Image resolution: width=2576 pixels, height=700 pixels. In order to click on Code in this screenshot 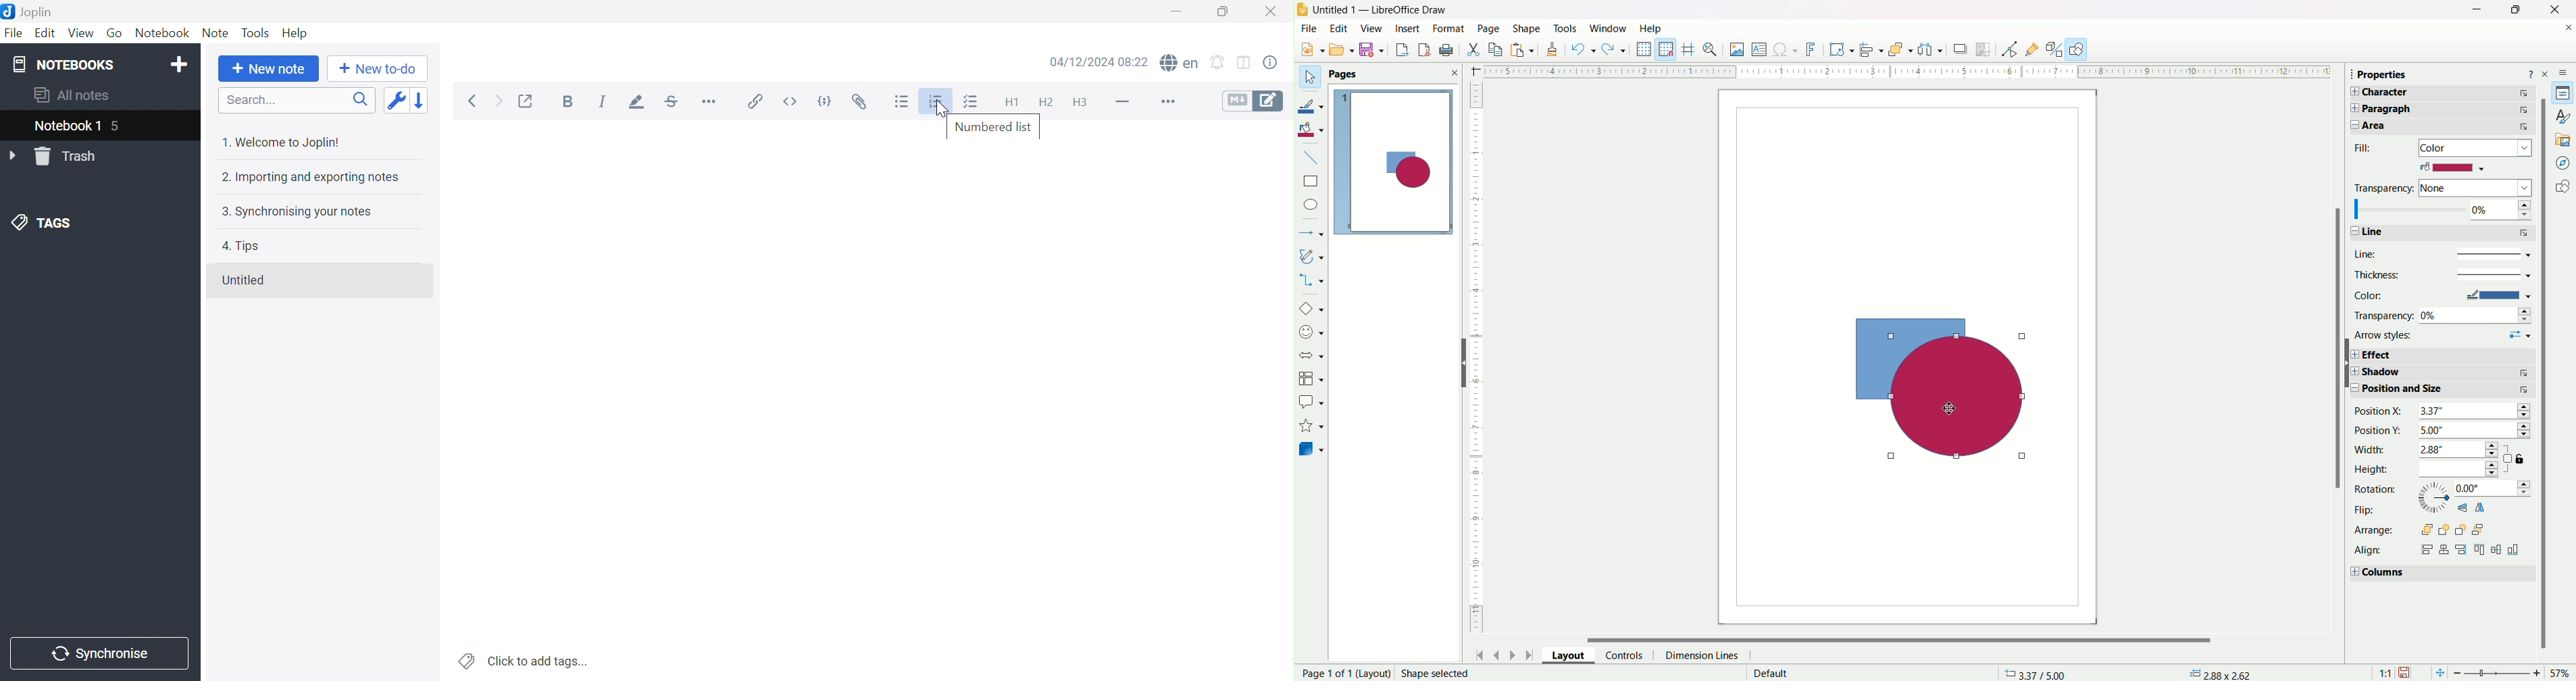, I will do `click(826, 102)`.